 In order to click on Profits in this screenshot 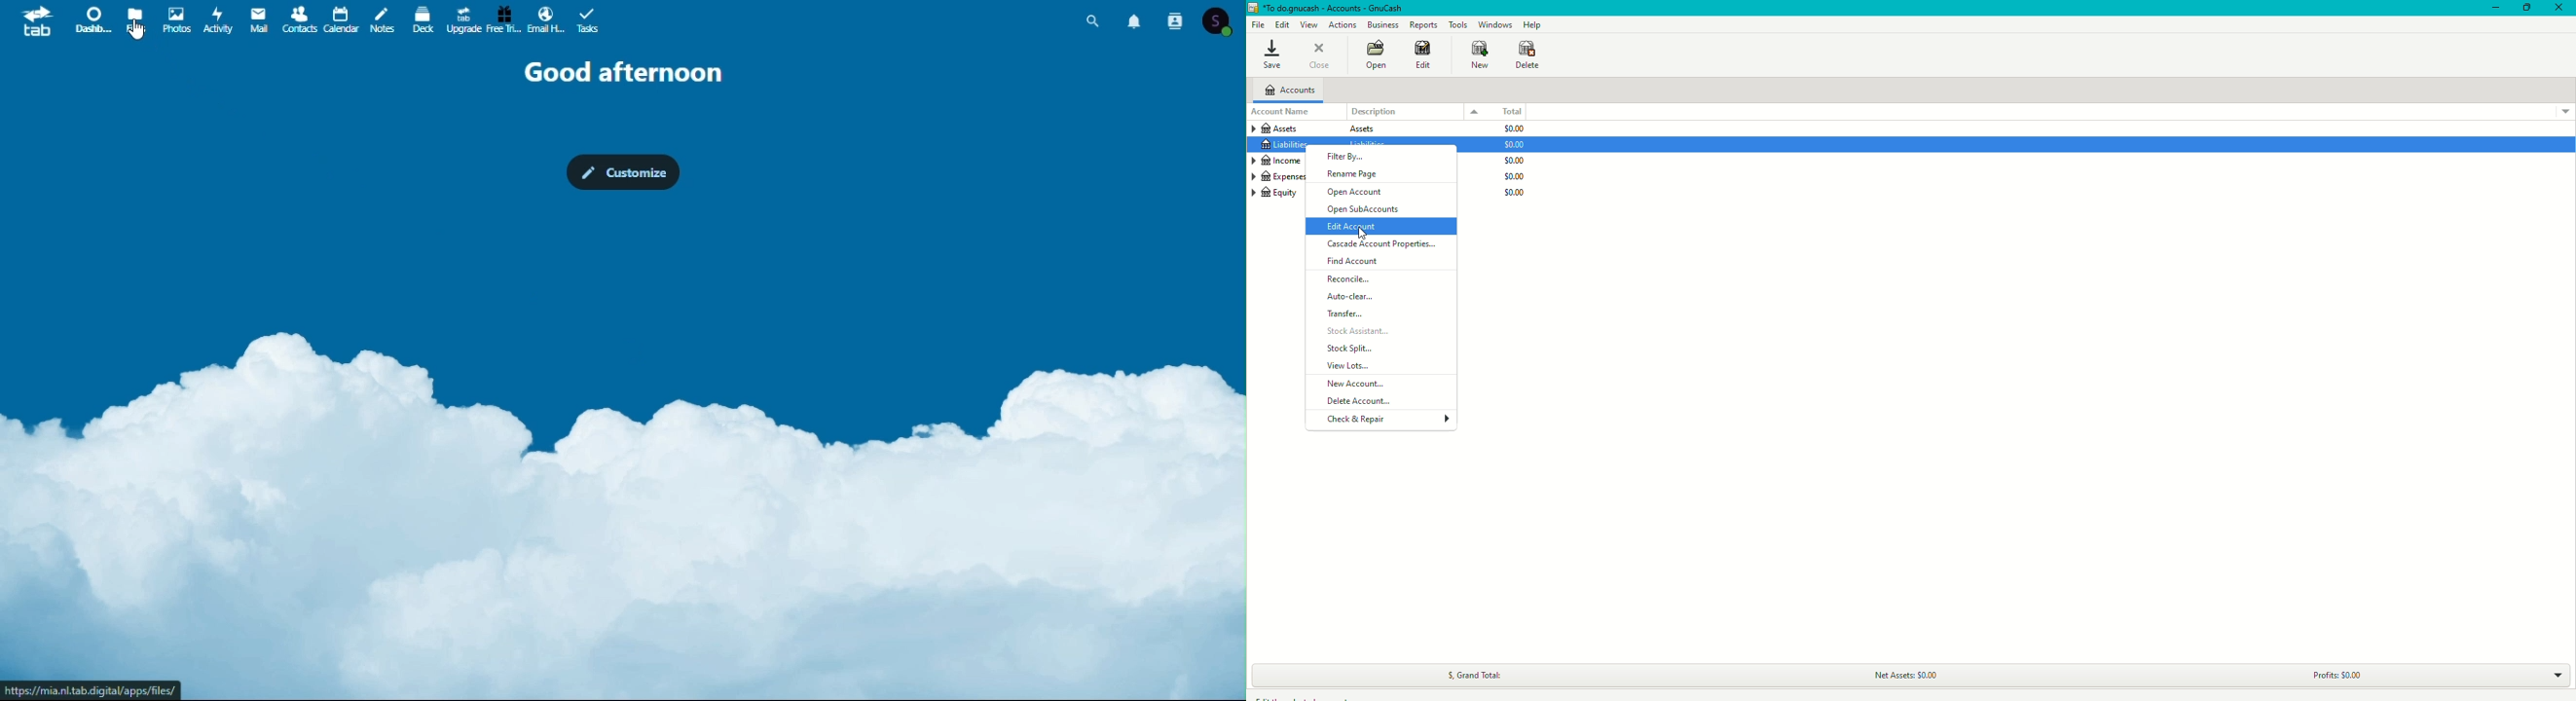, I will do `click(2335, 677)`.